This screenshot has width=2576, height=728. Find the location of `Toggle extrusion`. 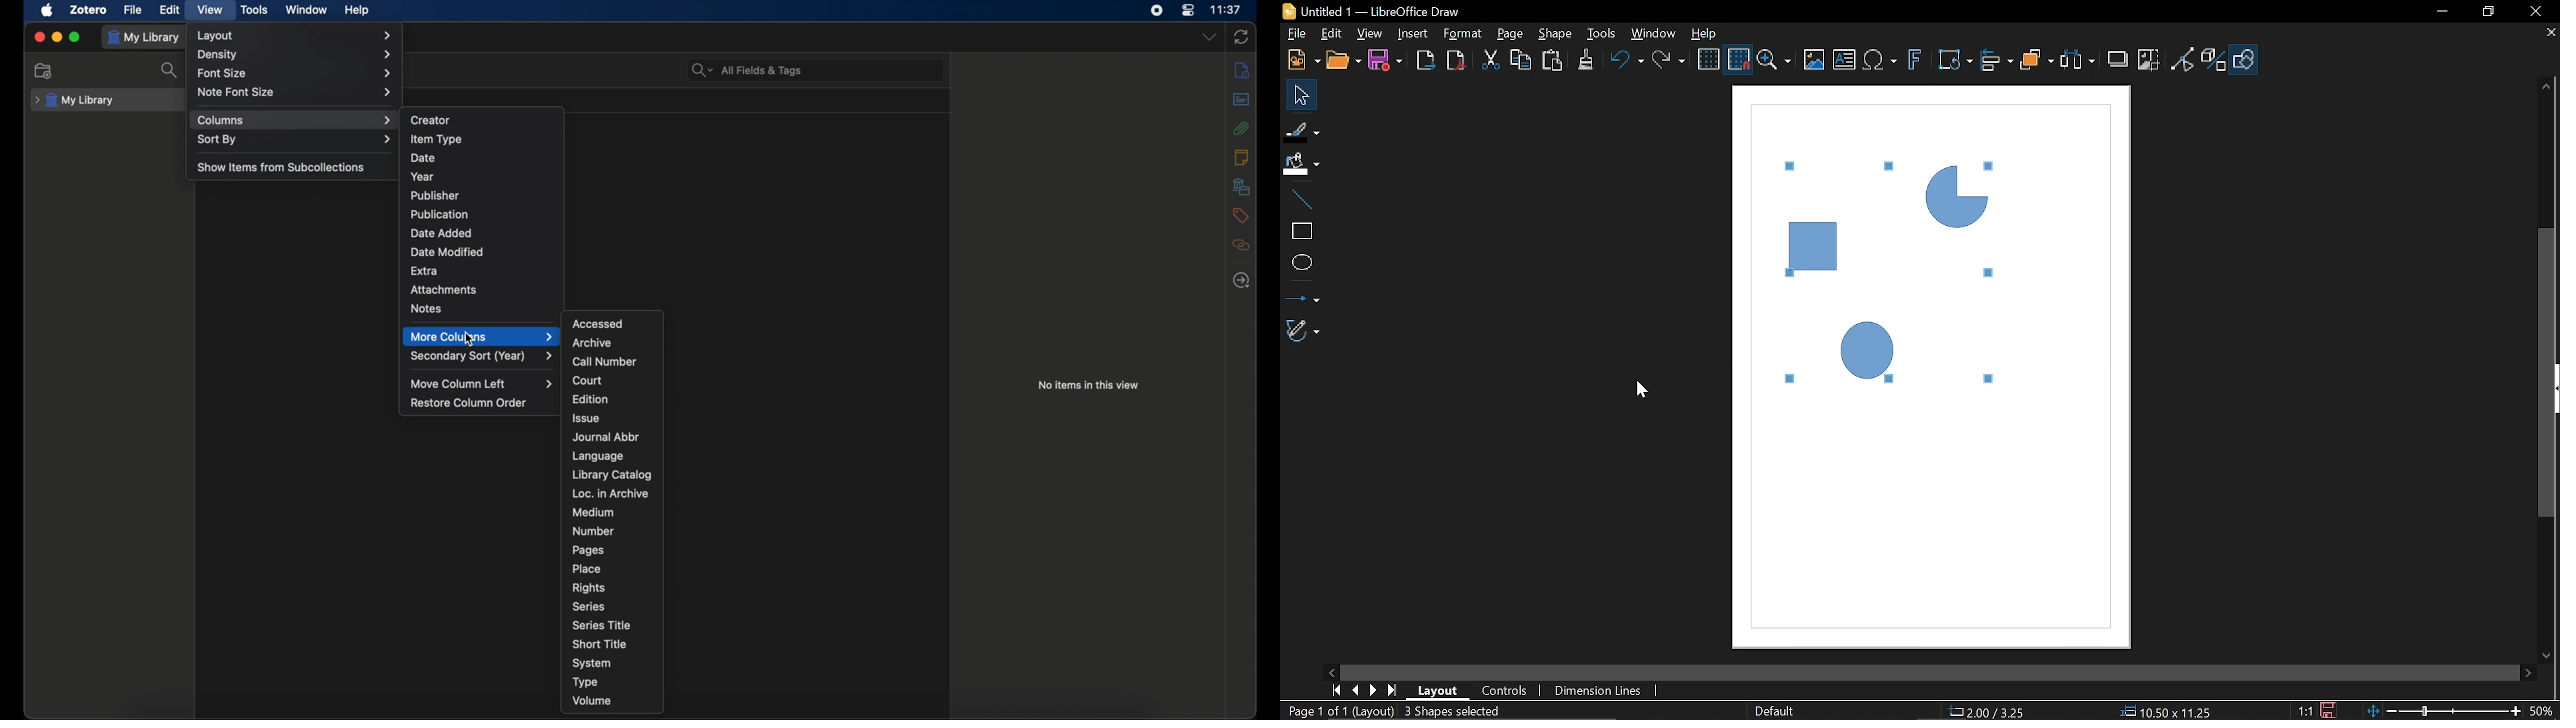

Toggle extrusion is located at coordinates (2213, 62).